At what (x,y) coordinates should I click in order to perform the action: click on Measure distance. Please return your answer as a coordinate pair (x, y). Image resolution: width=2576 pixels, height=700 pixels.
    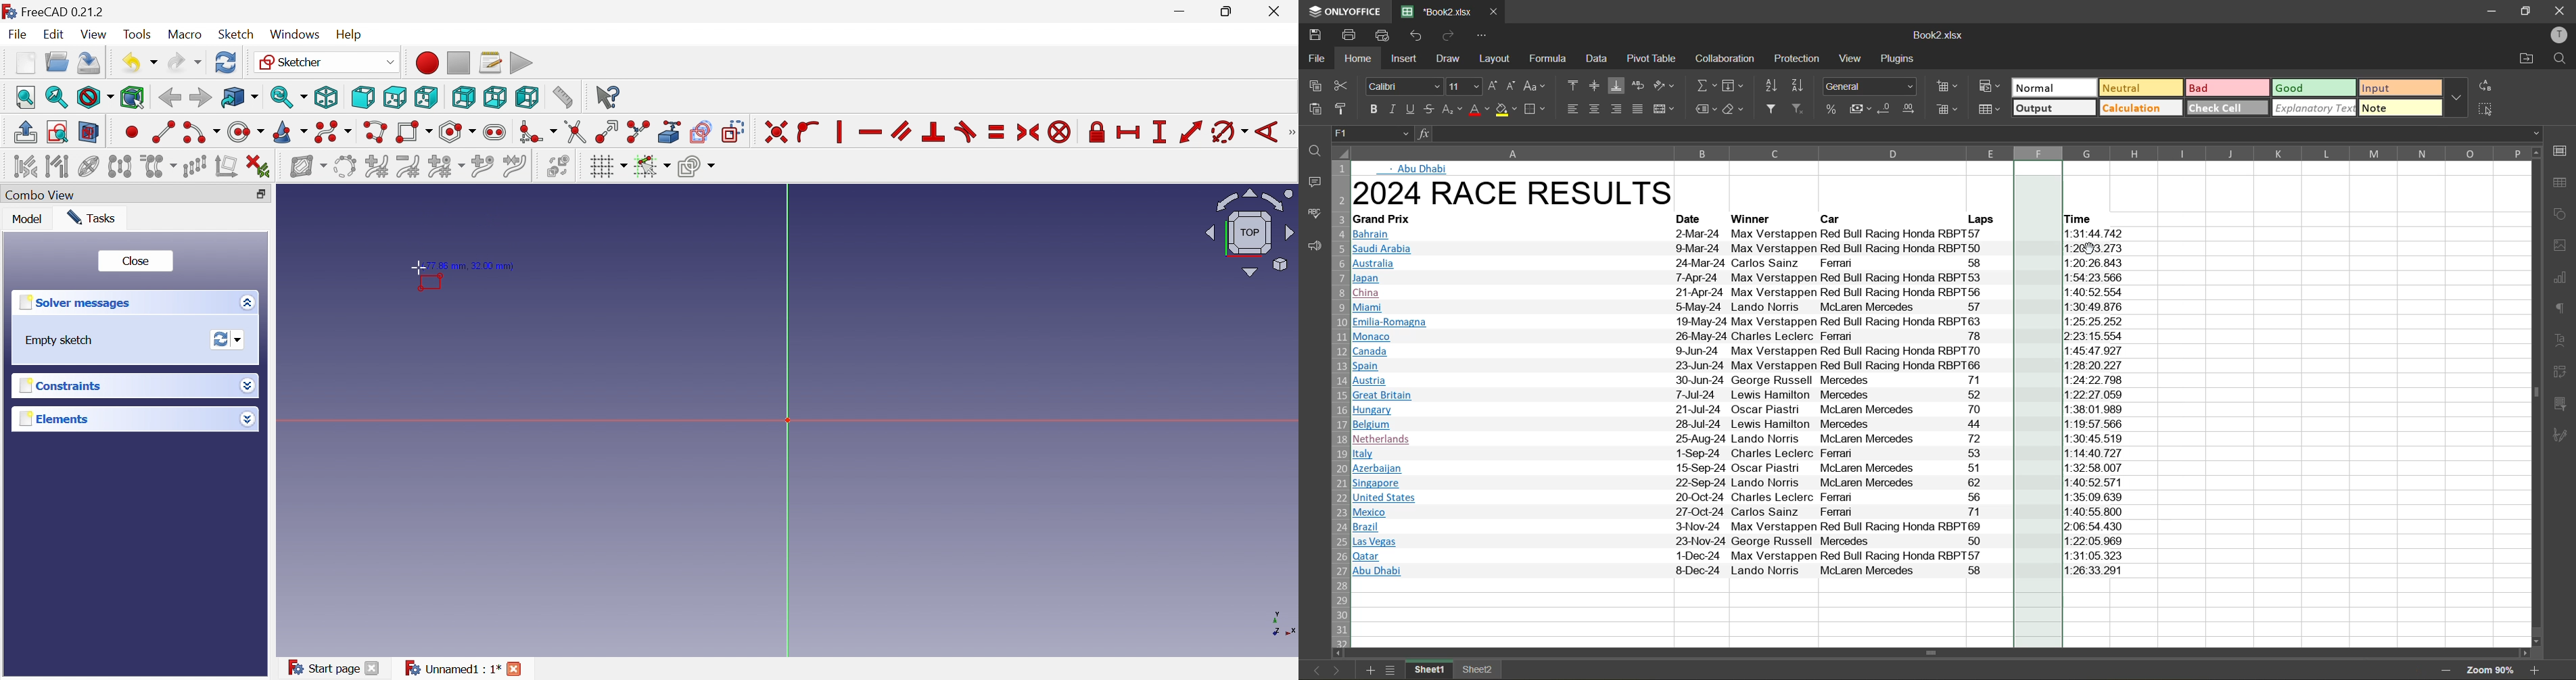
    Looking at the image, I should click on (562, 98).